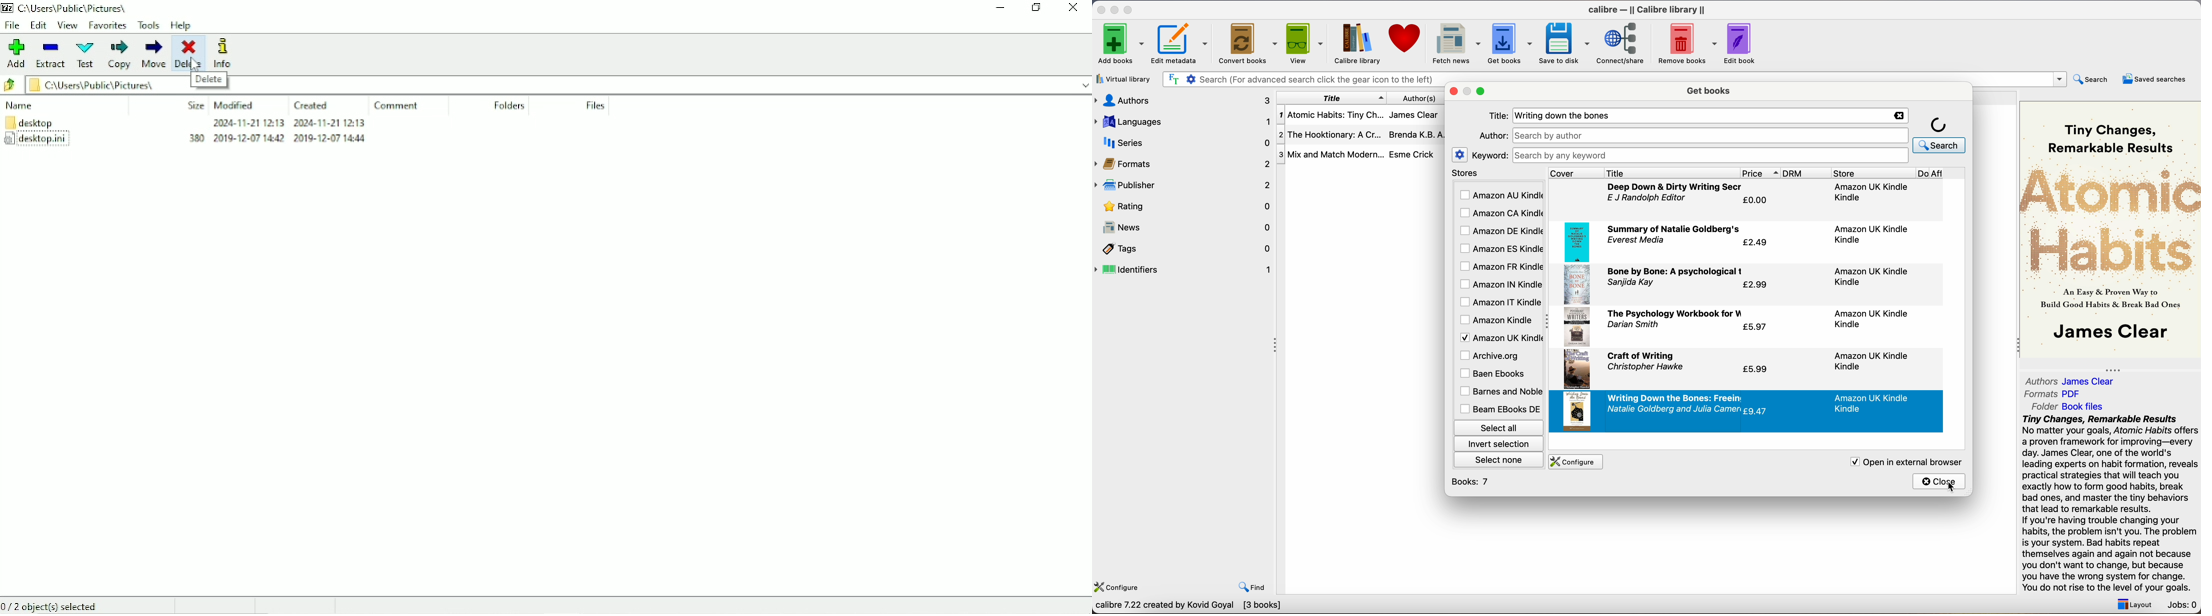 The height and width of the screenshot is (616, 2212). What do you see at coordinates (2132, 604) in the screenshot?
I see `layout` at bounding box center [2132, 604].